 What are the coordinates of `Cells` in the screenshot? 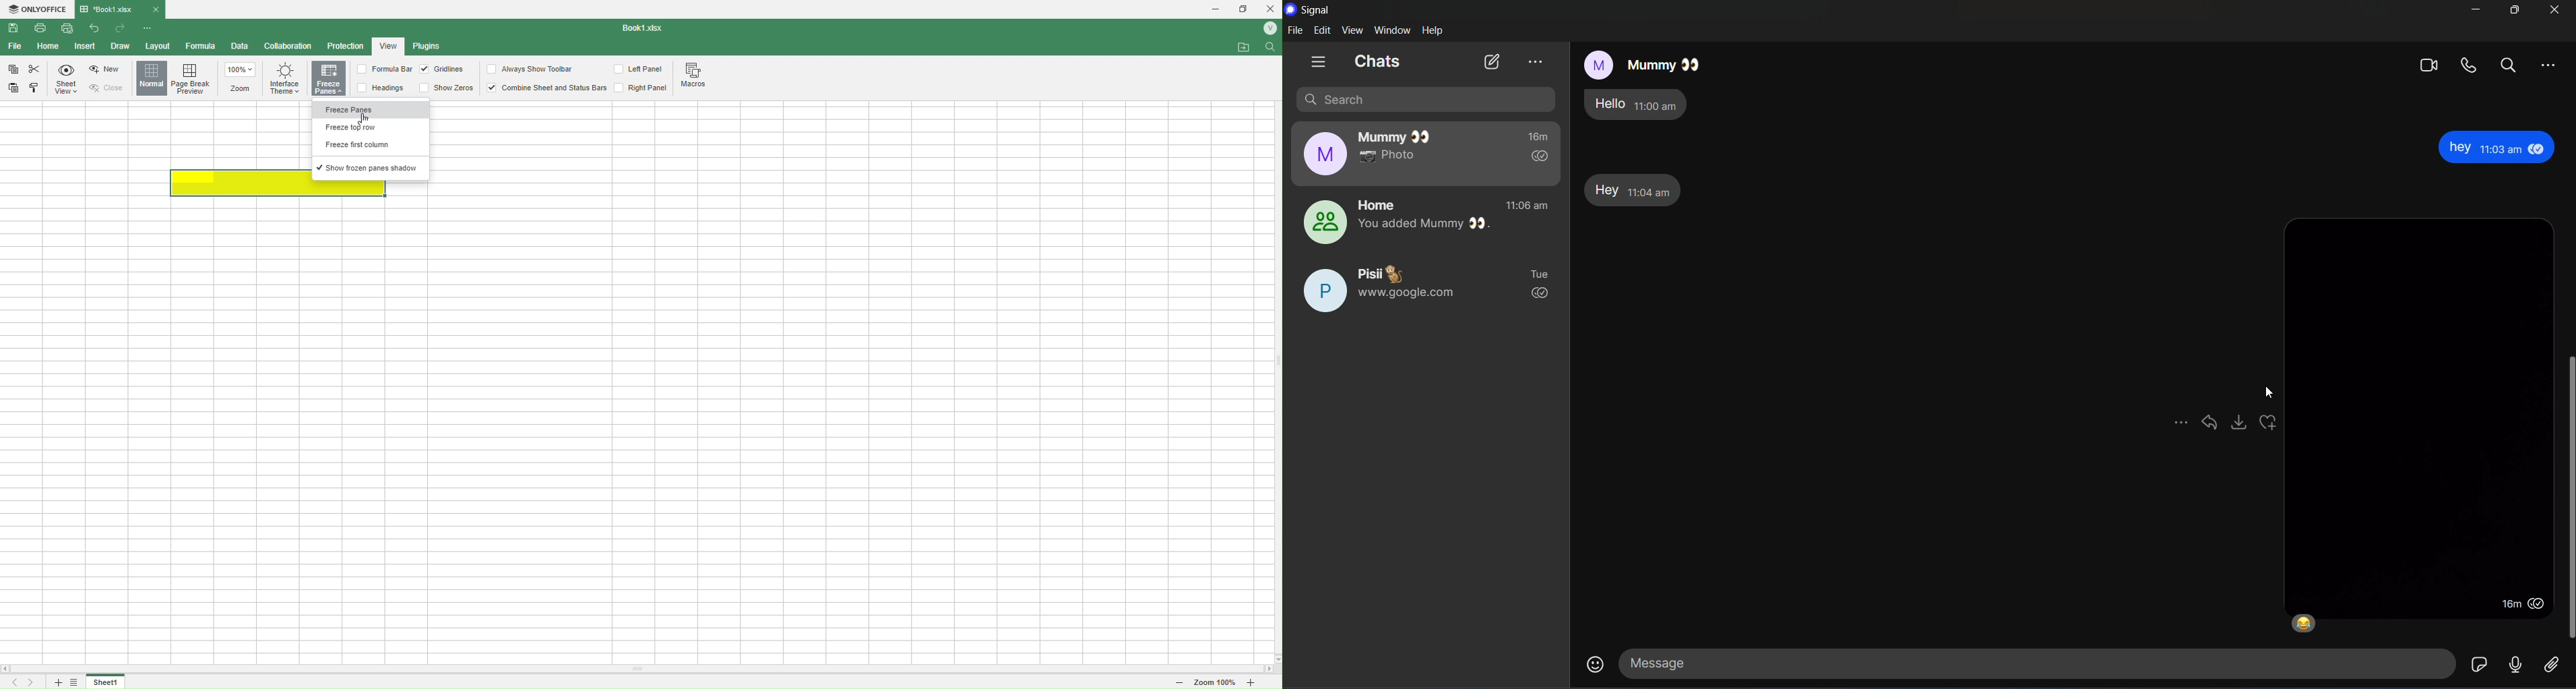 It's located at (630, 425).